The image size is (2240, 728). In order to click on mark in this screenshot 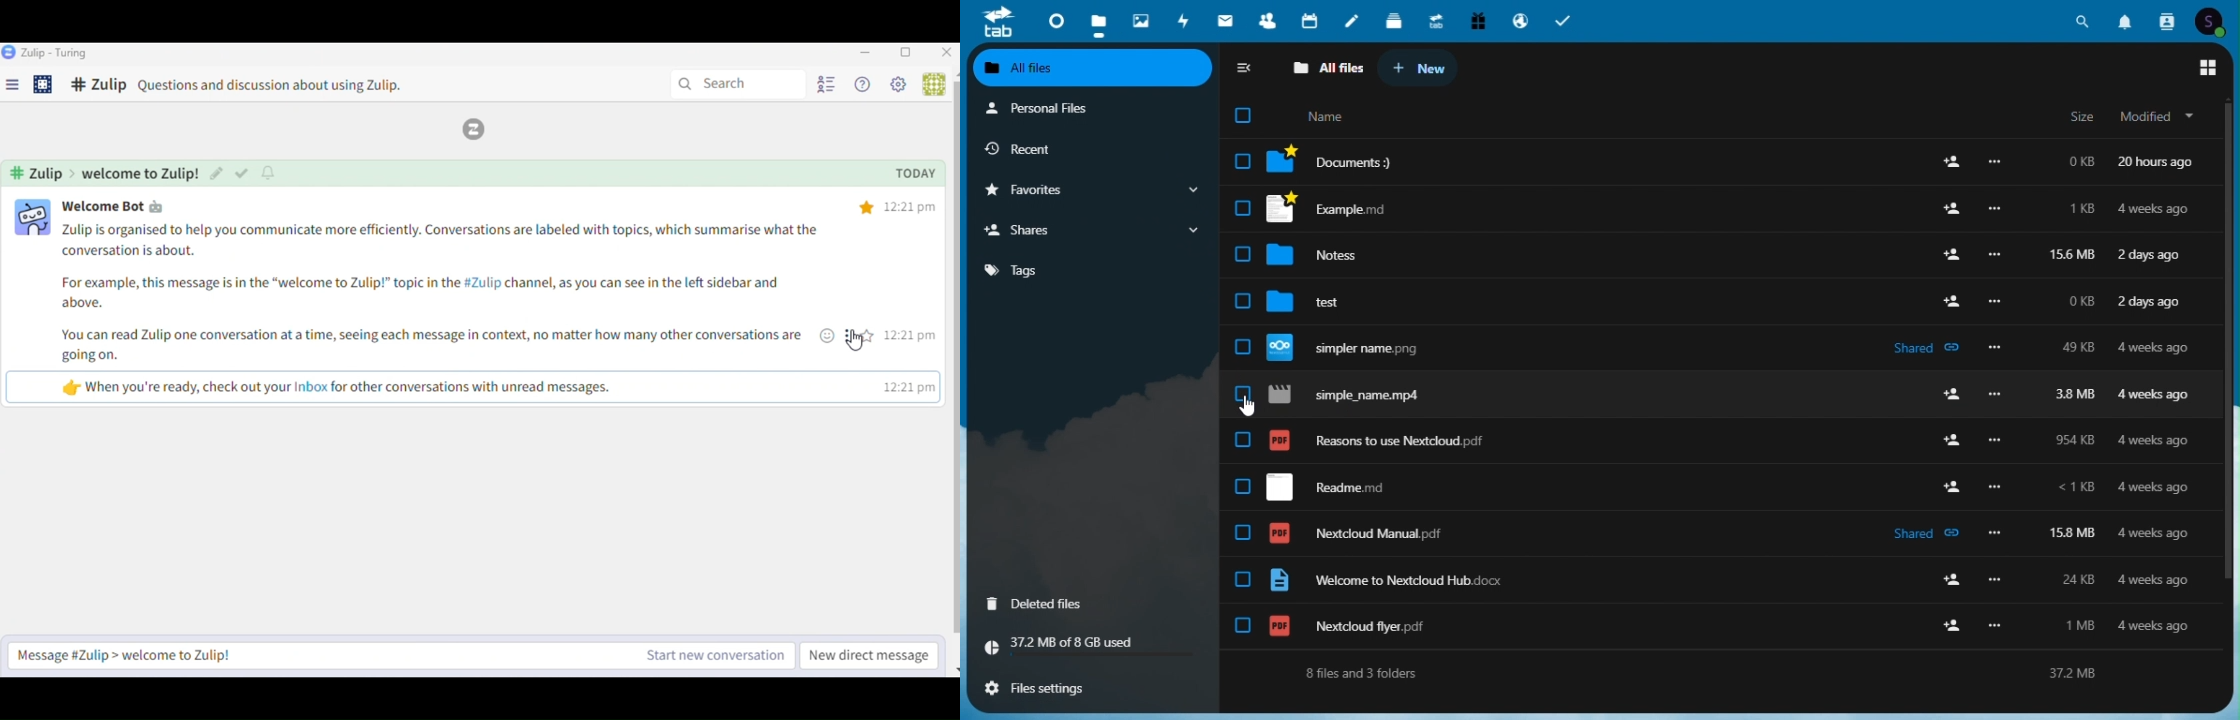, I will do `click(241, 174)`.